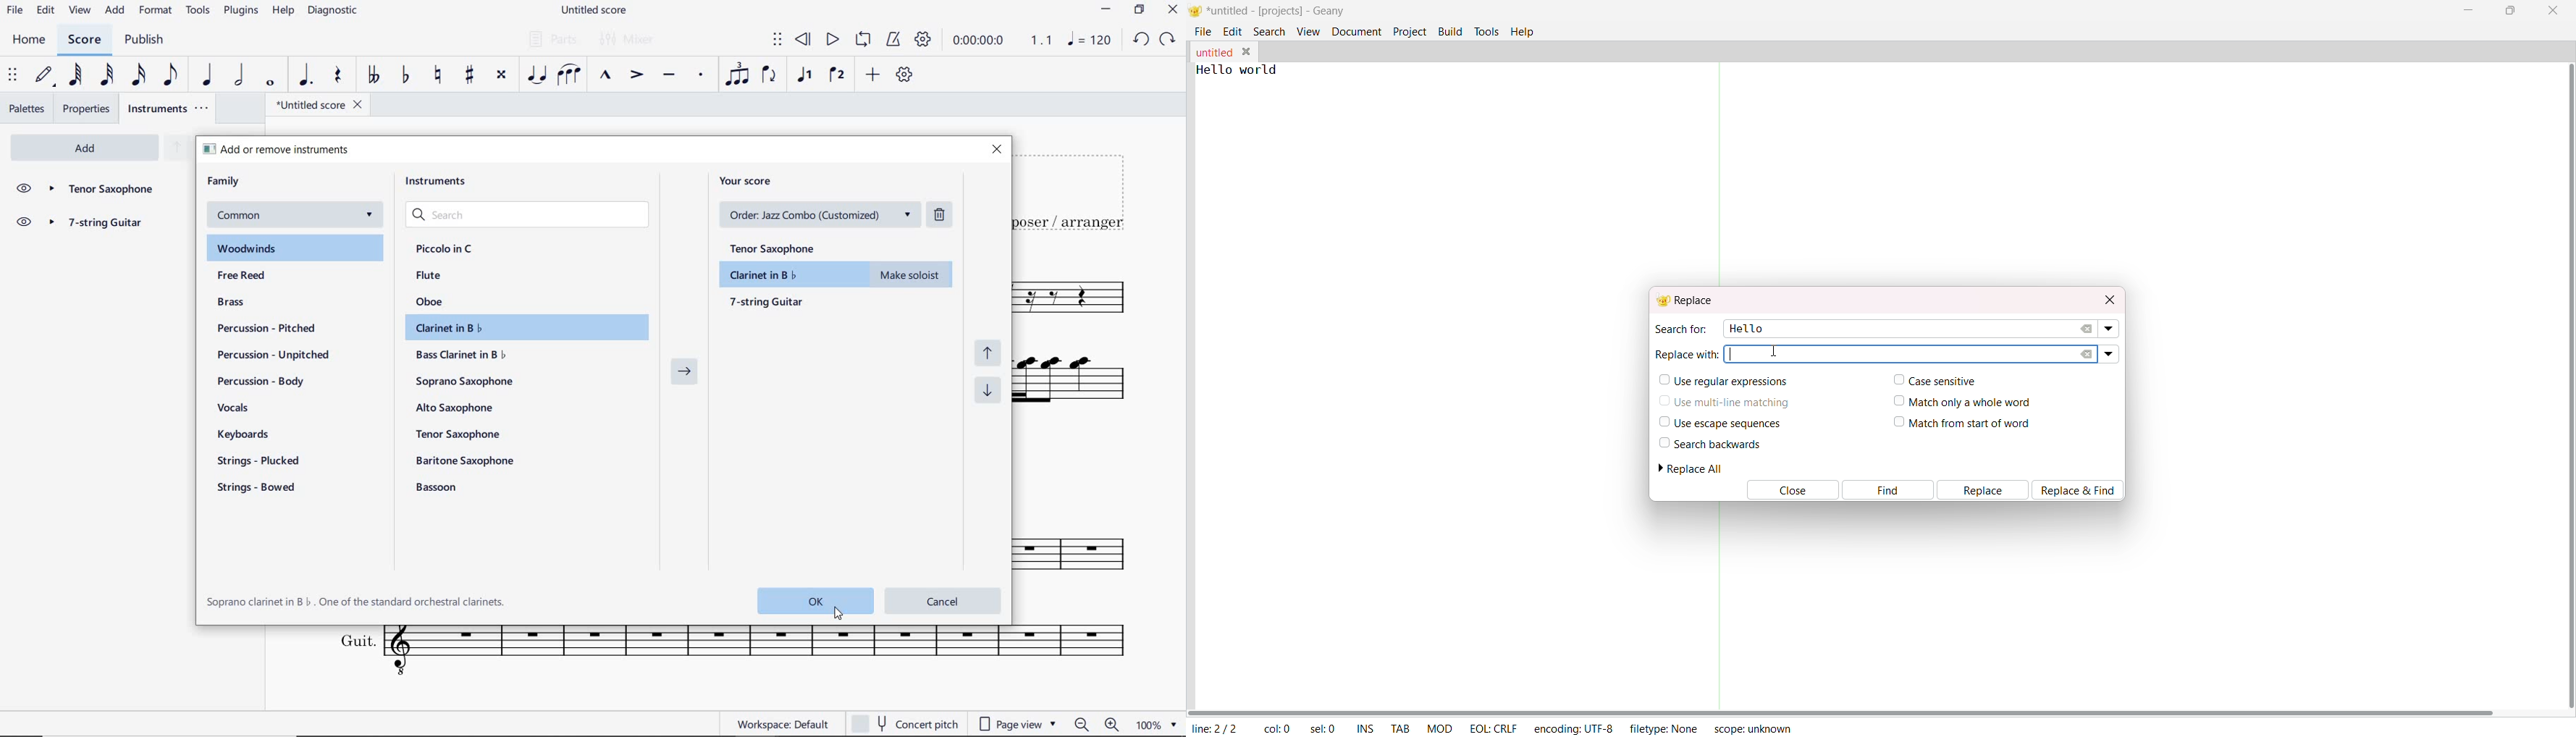  I want to click on clarinet in b, so click(522, 328).